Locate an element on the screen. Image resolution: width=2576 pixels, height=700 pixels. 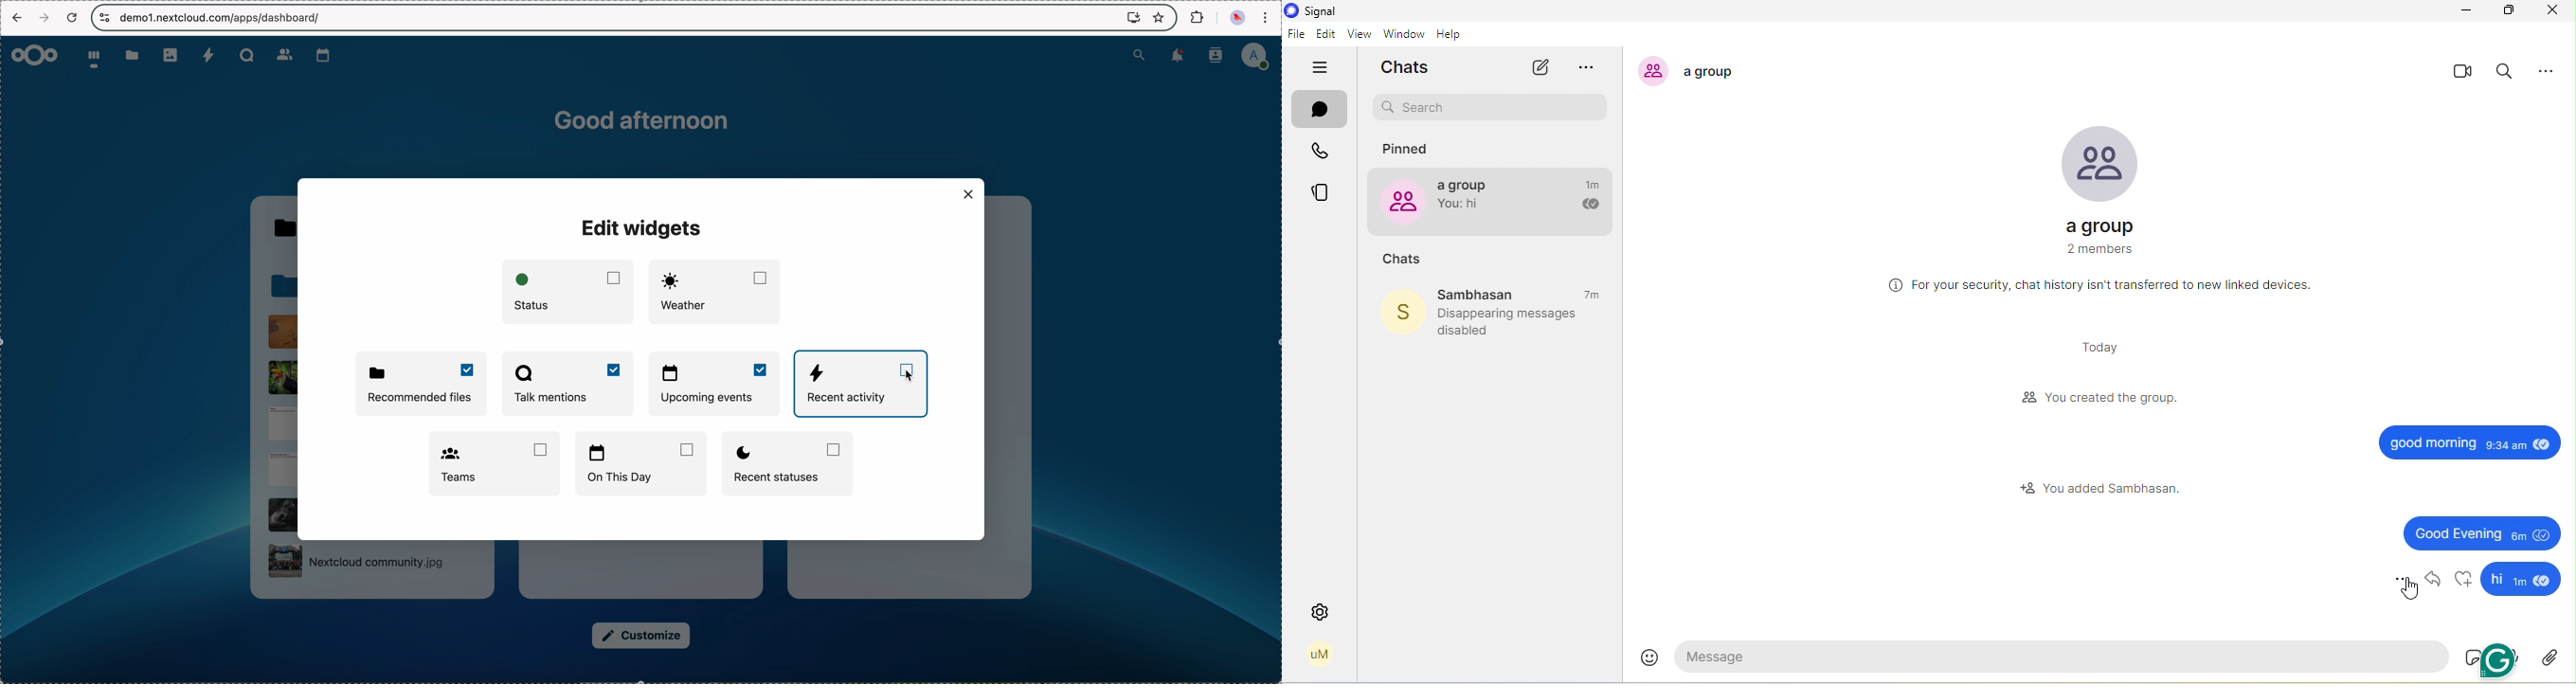
Talk folder is located at coordinates (281, 231).